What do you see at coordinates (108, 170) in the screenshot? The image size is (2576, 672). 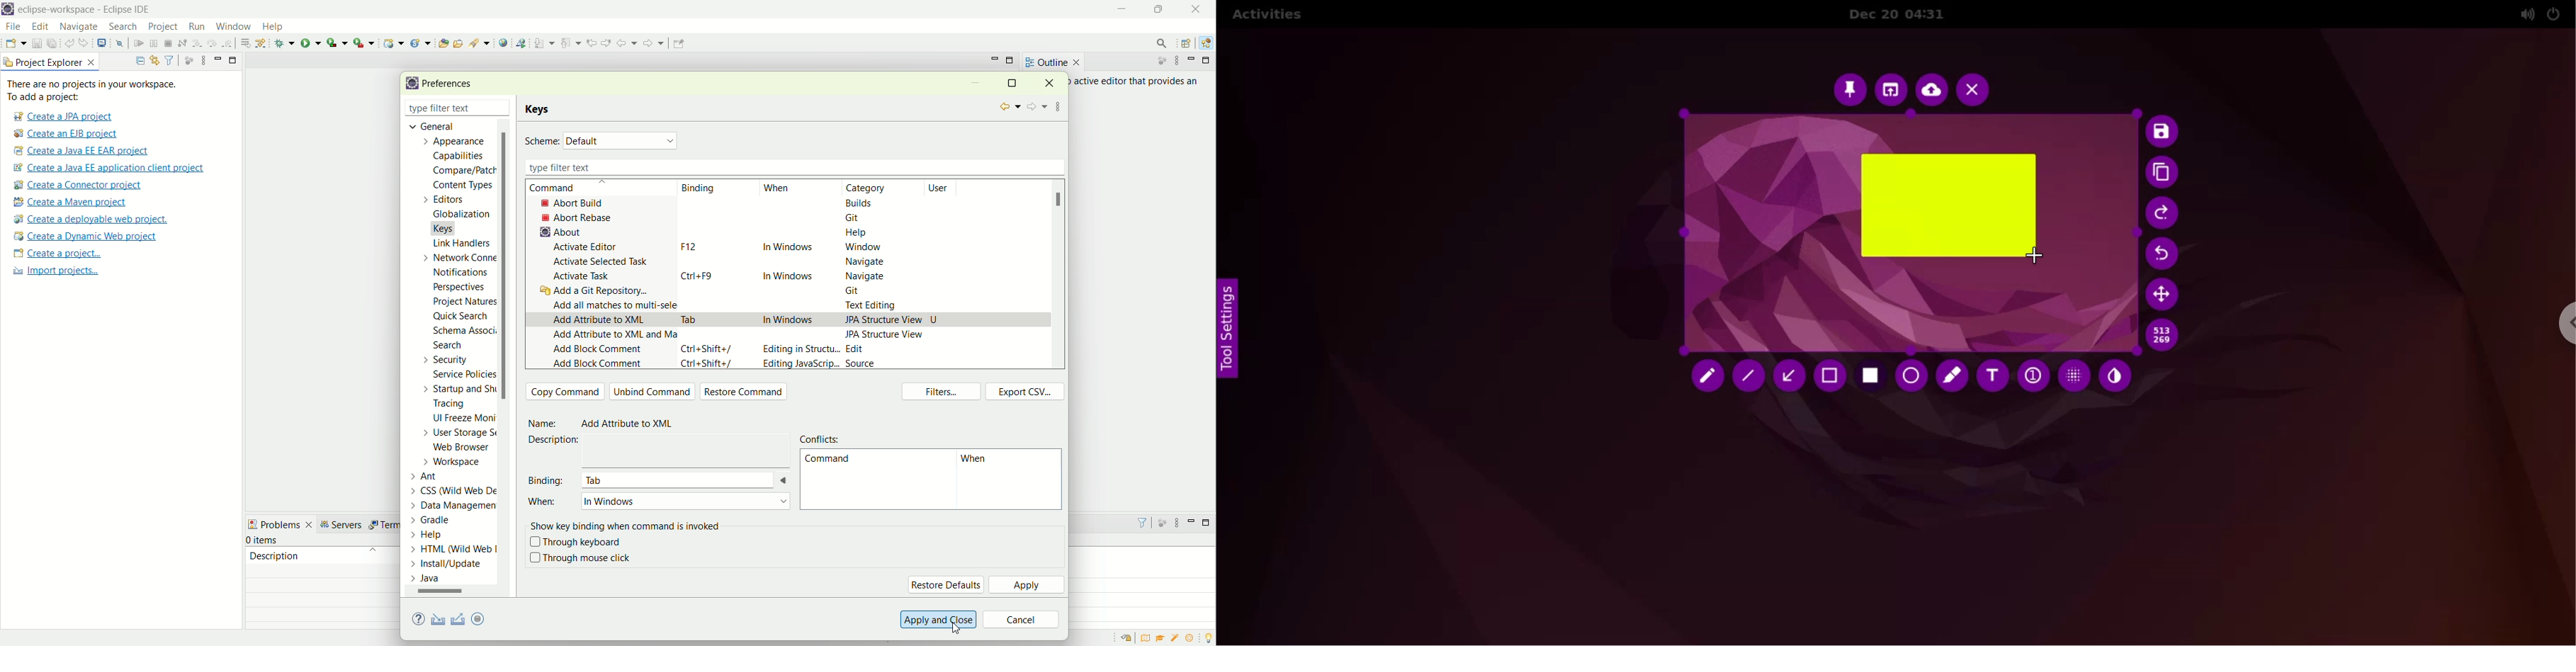 I see `create a Java EE application client project` at bounding box center [108, 170].